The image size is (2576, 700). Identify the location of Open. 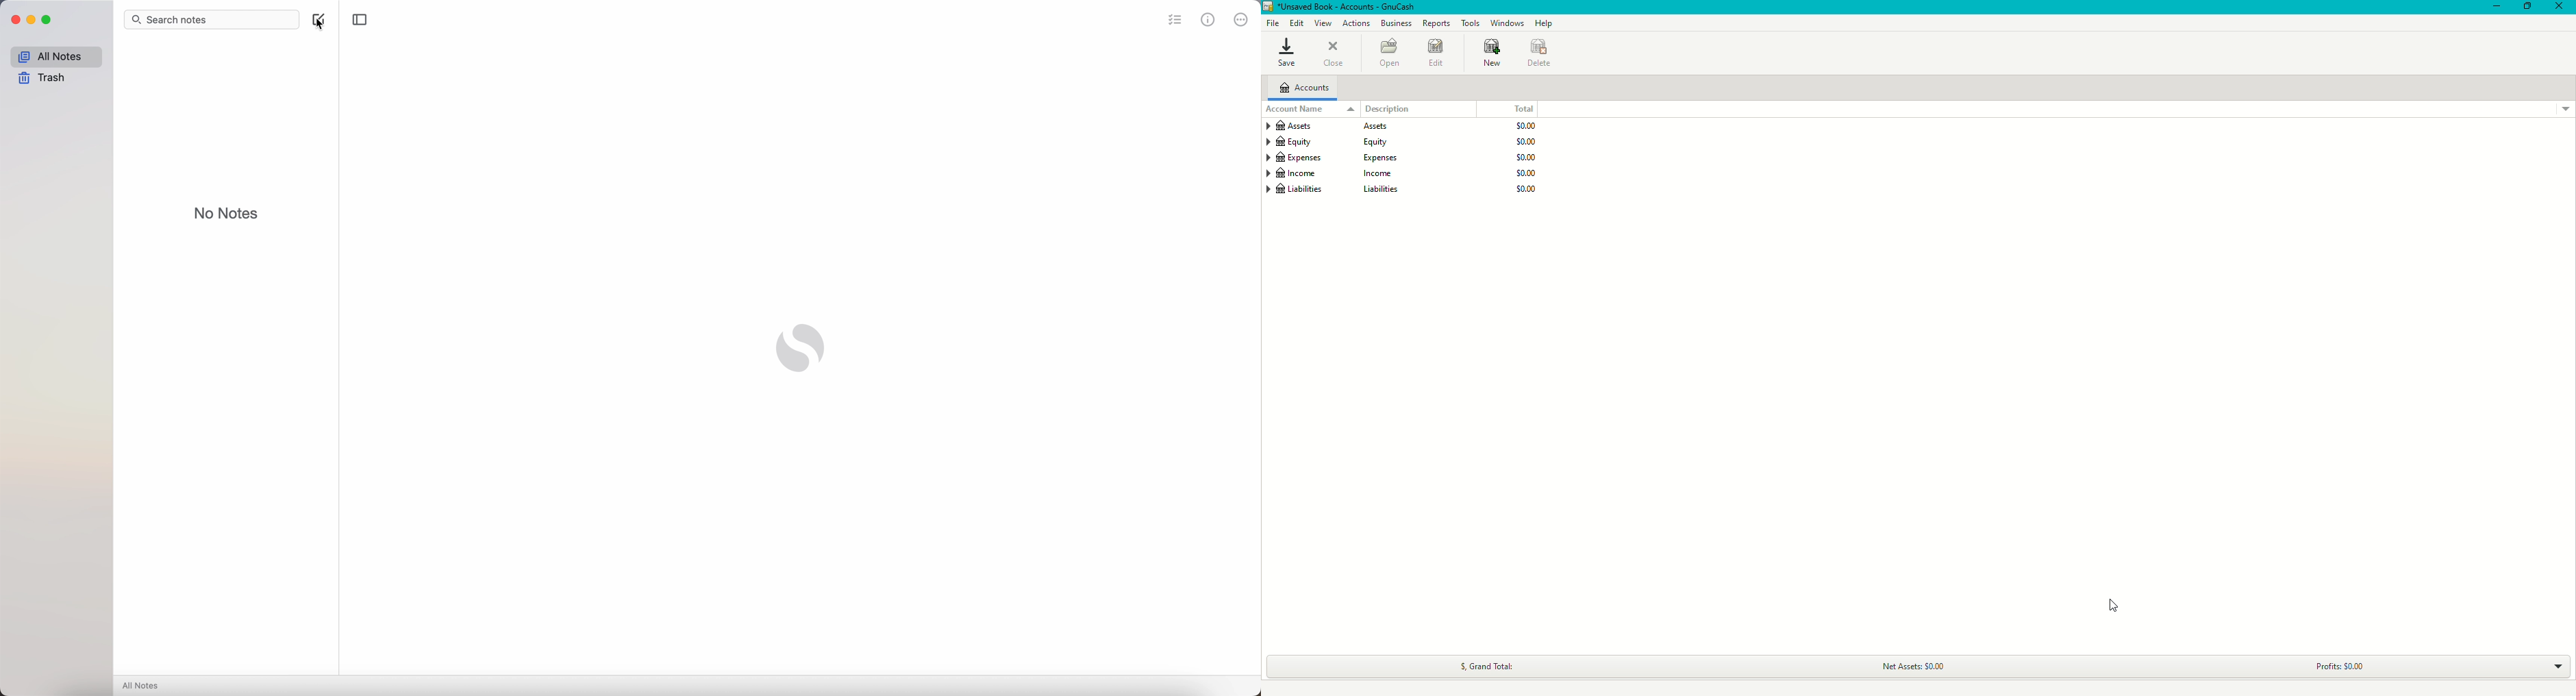
(1388, 53).